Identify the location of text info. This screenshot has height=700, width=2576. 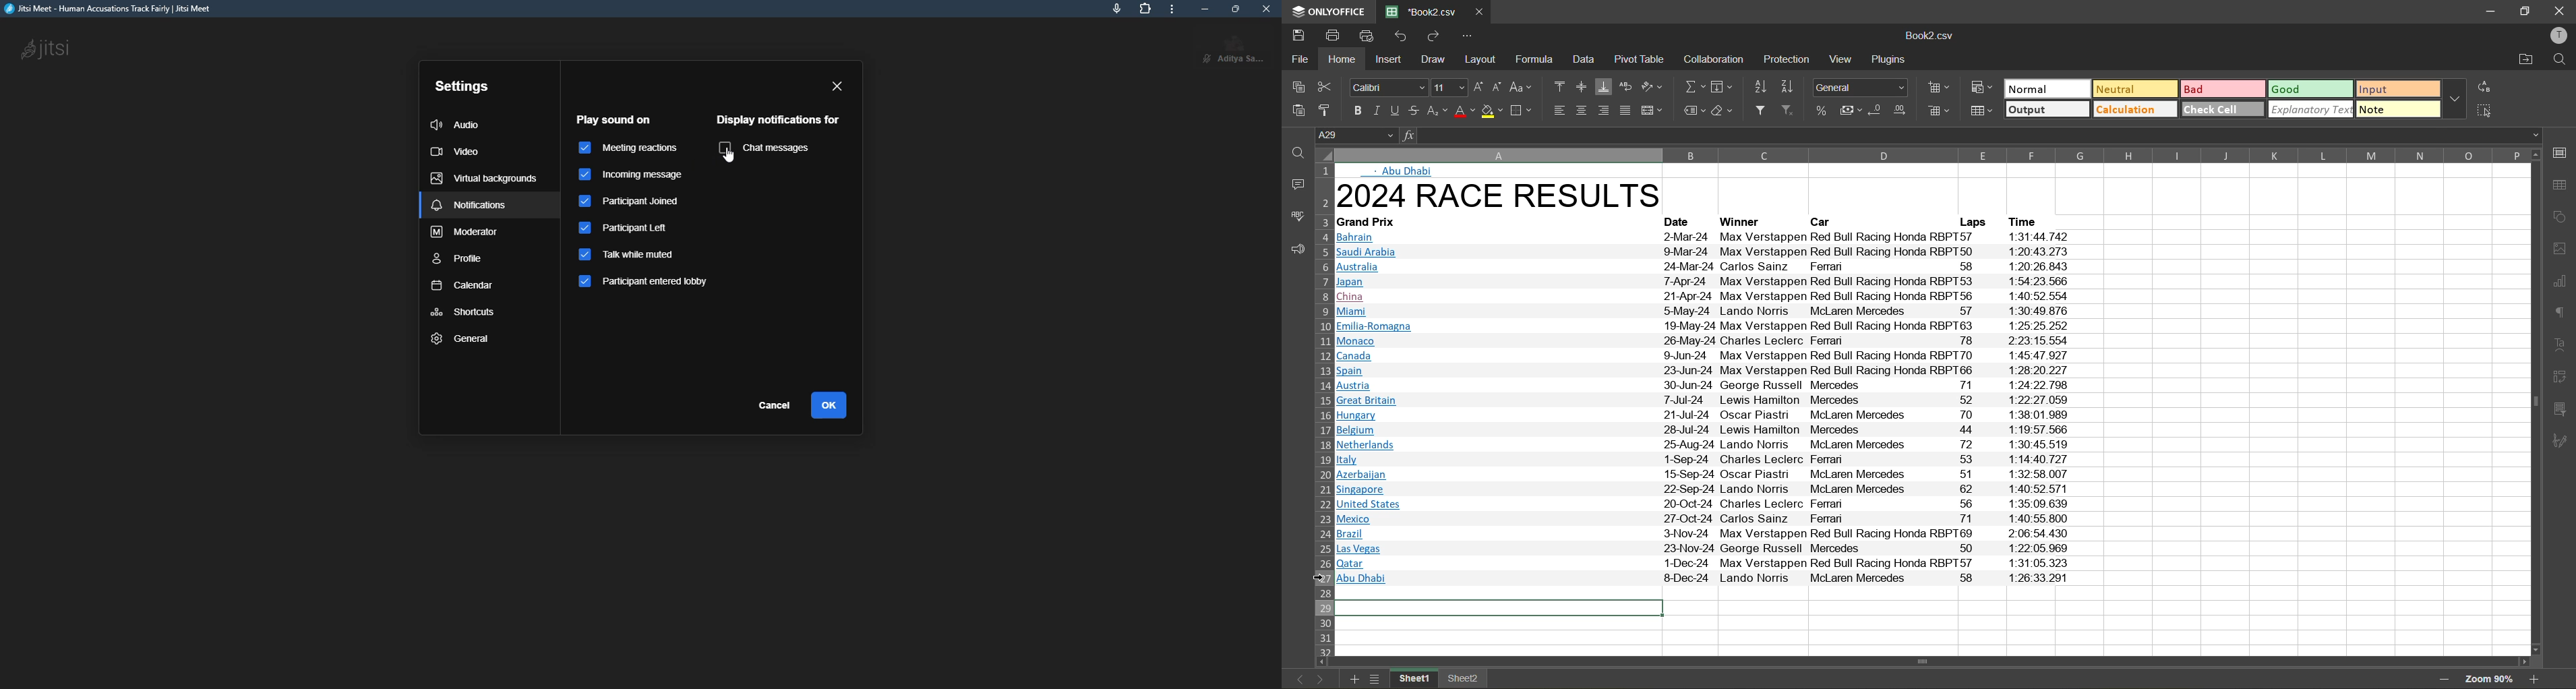
(1710, 369).